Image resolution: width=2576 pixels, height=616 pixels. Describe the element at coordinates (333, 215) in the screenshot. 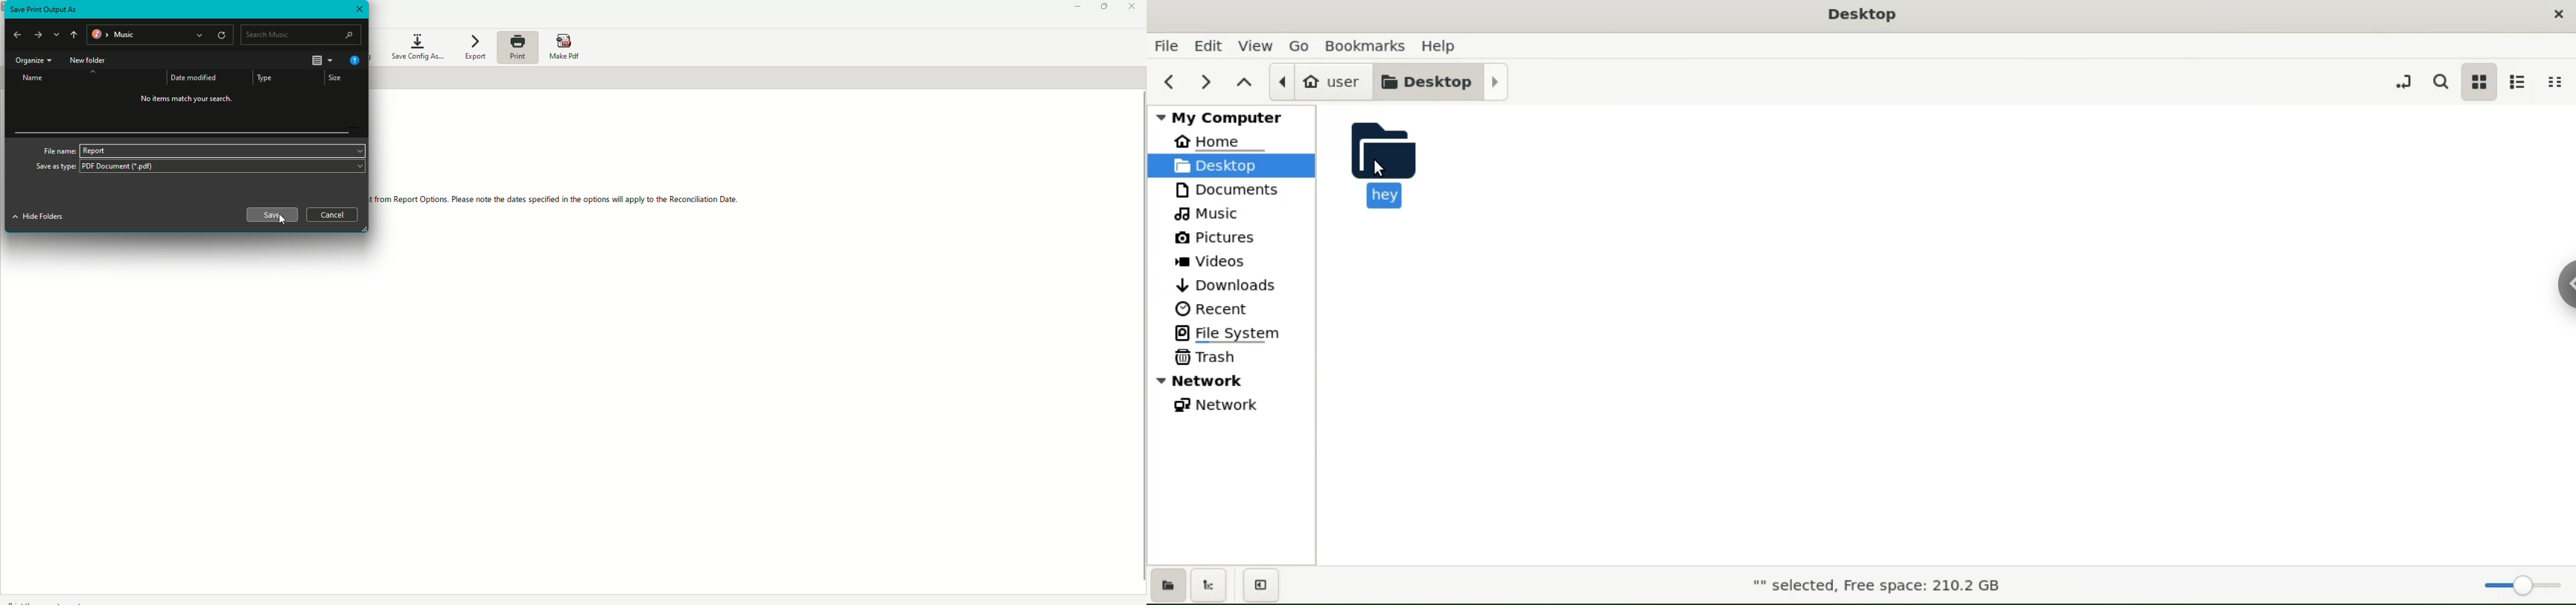

I see `Cancel` at that location.